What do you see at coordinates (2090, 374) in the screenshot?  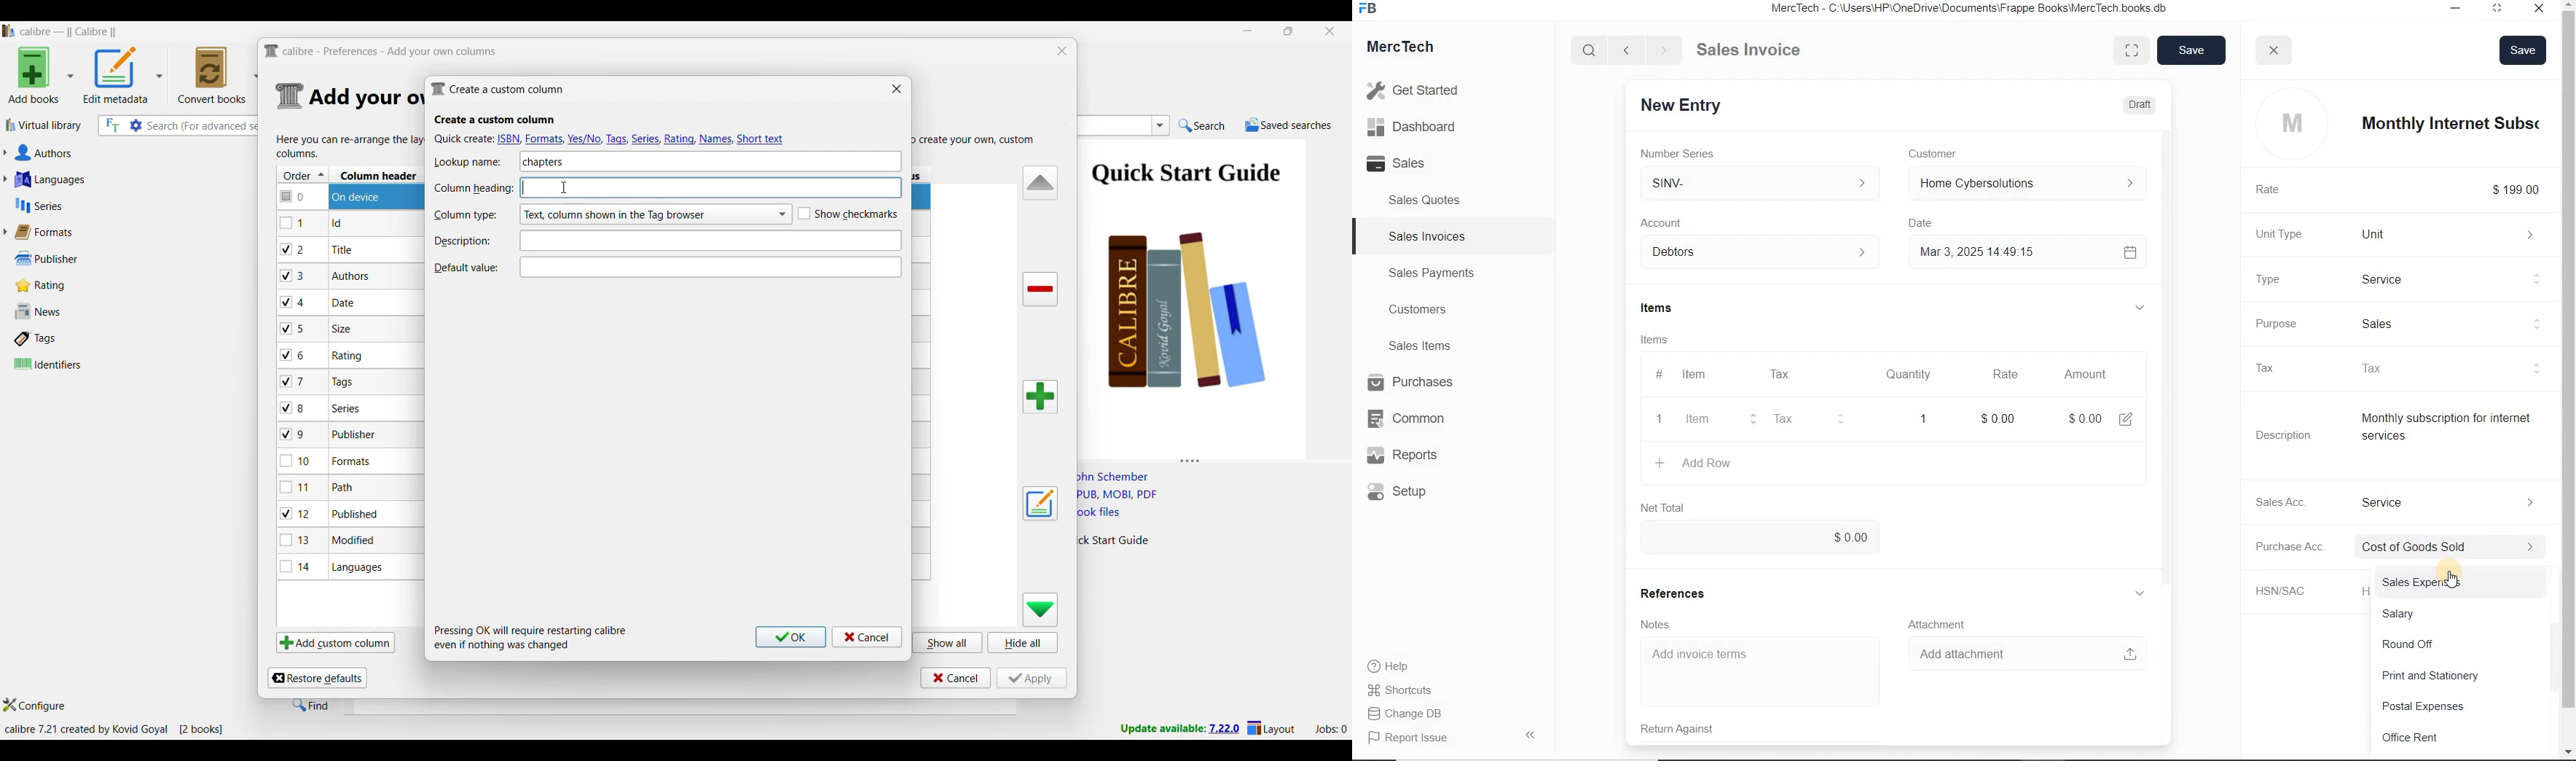 I see `Amount` at bounding box center [2090, 374].